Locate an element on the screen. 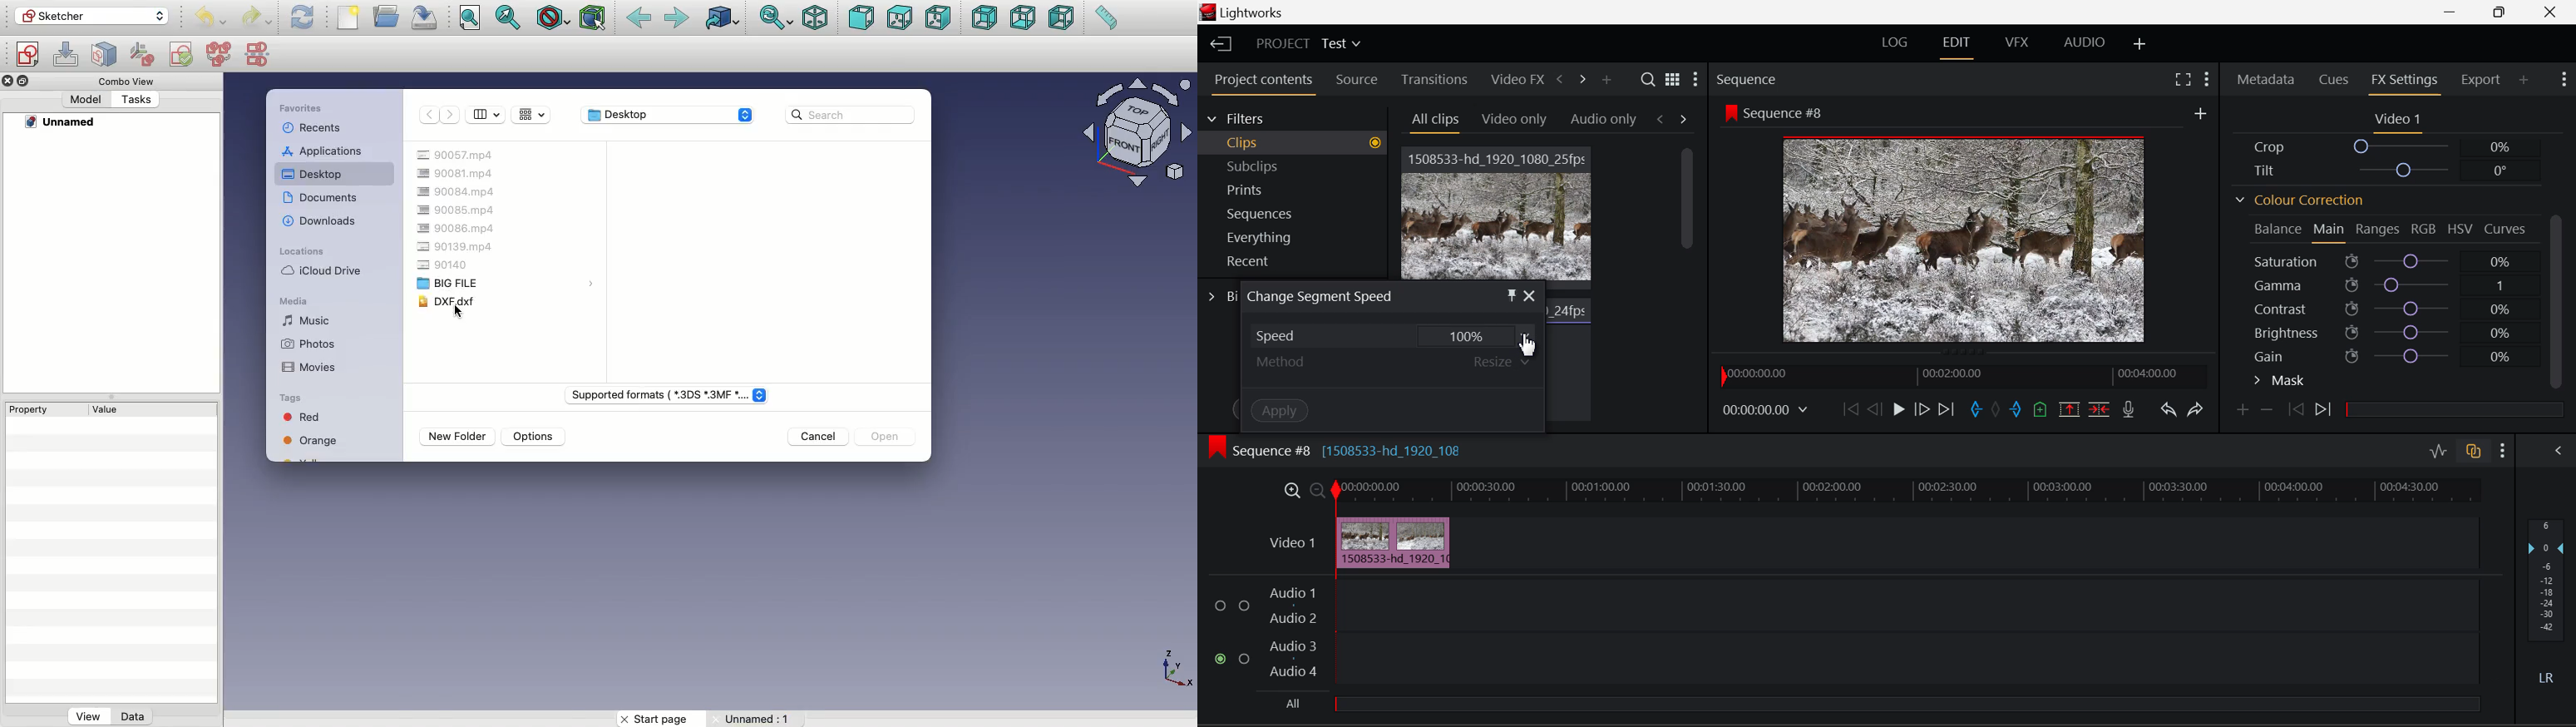  Curves is located at coordinates (2507, 228).